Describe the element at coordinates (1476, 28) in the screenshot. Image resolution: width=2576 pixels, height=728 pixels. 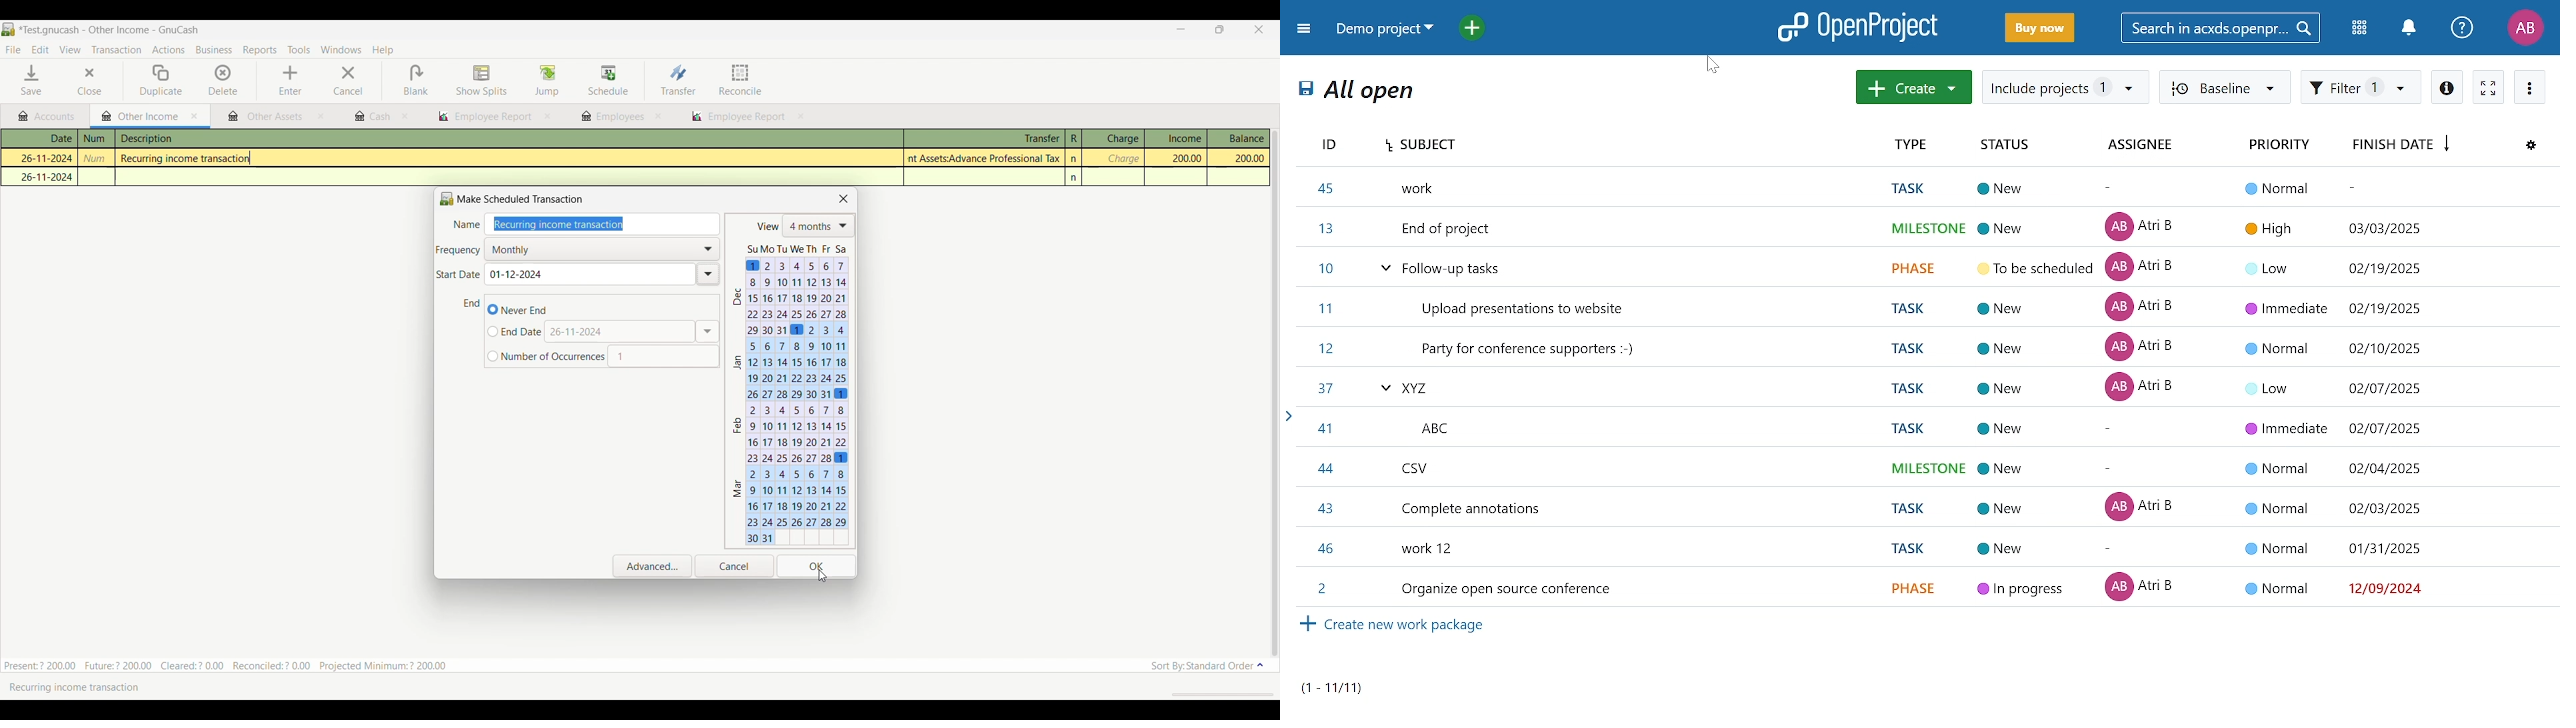
I see `open quick add menu` at that location.